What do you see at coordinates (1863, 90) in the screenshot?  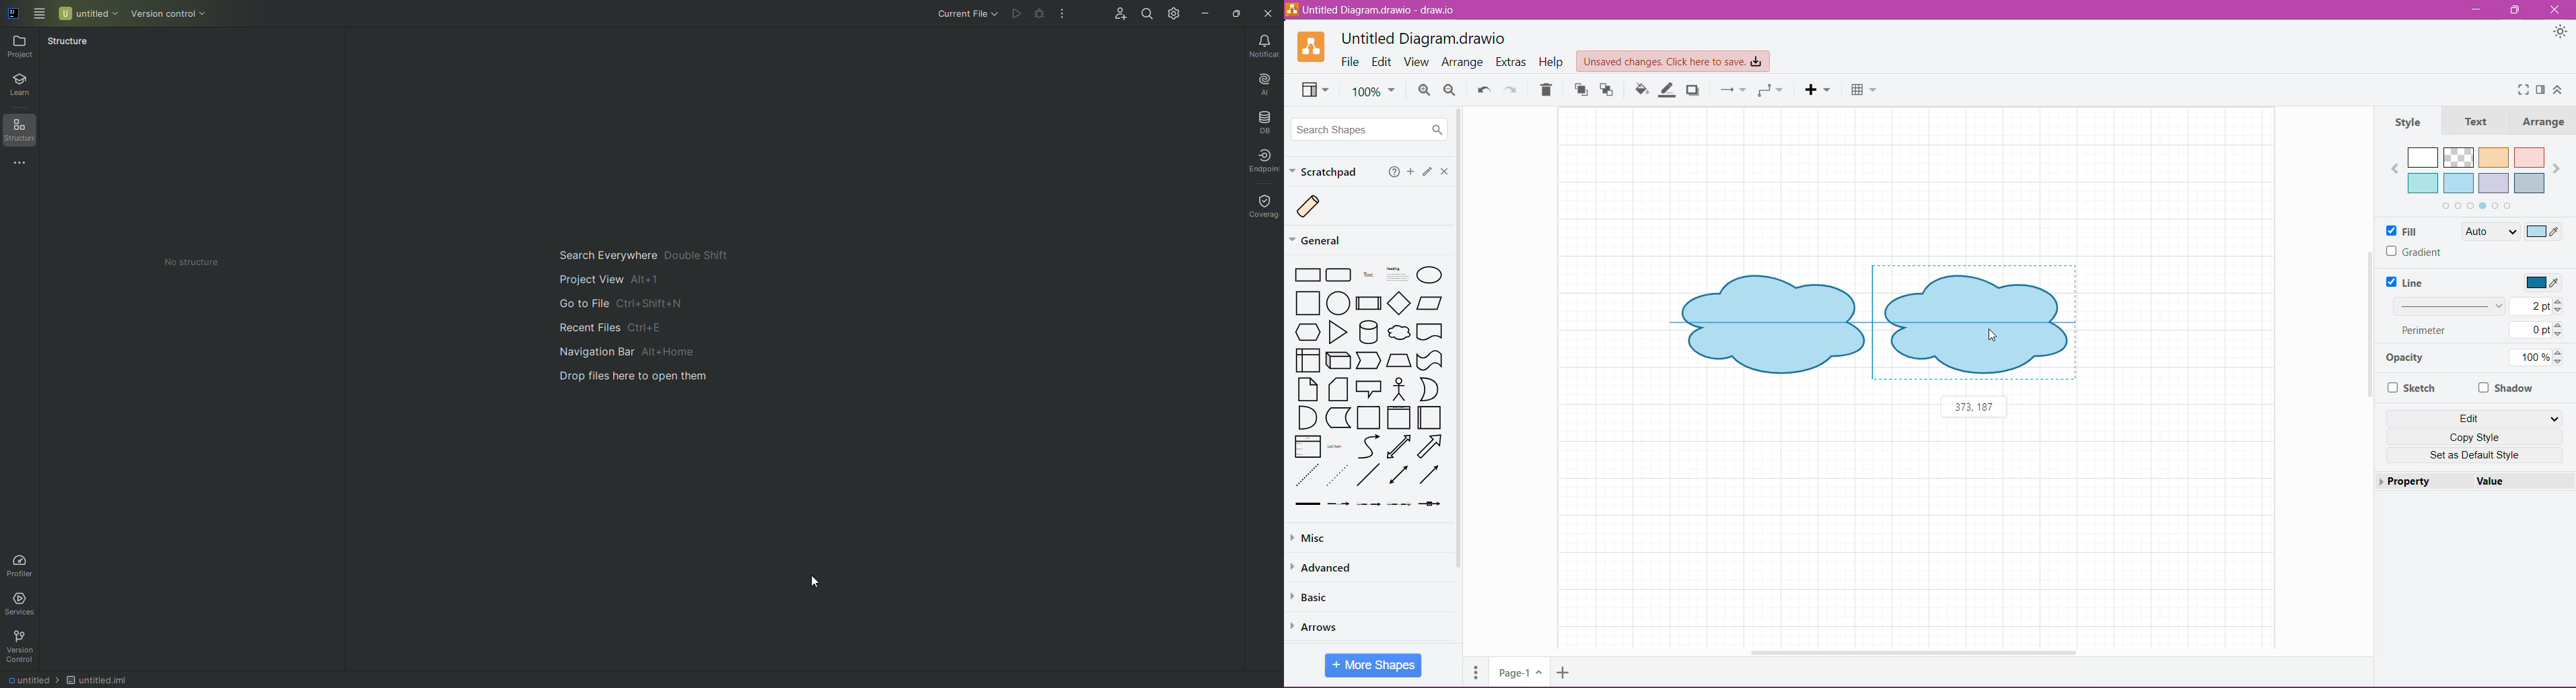 I see `Table` at bounding box center [1863, 90].